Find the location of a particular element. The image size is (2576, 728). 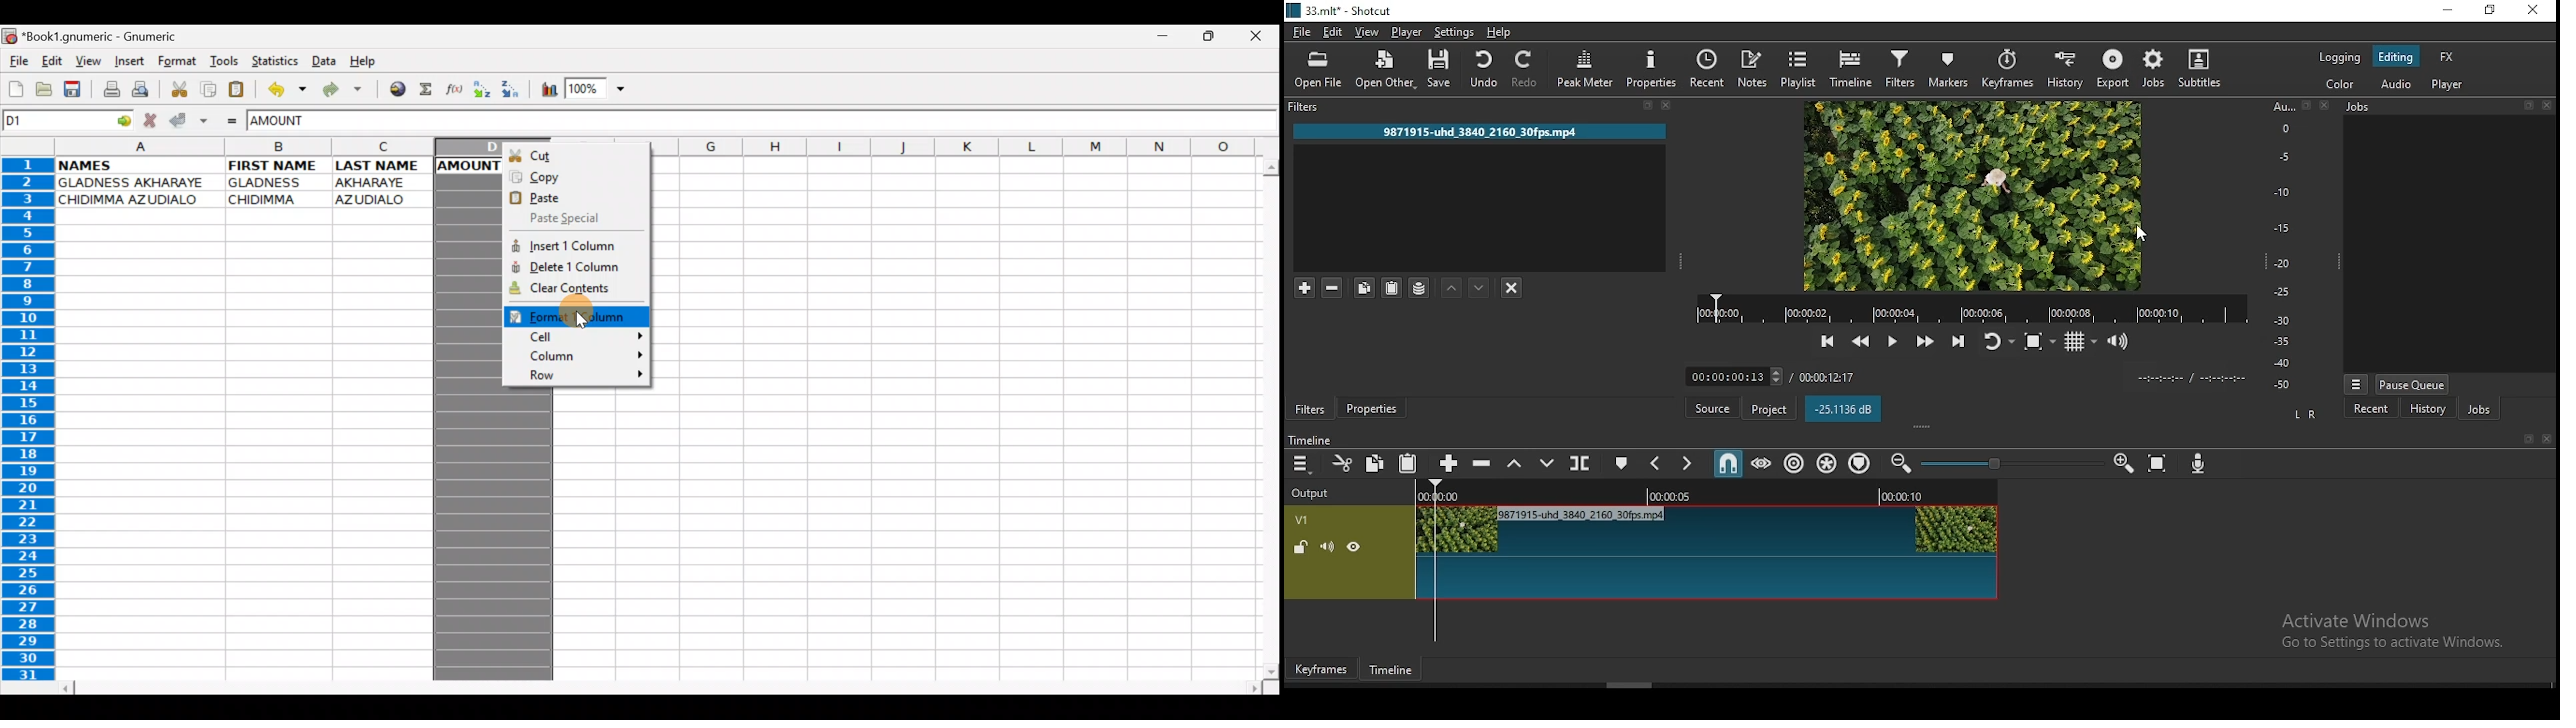

File is located at coordinates (17, 62).